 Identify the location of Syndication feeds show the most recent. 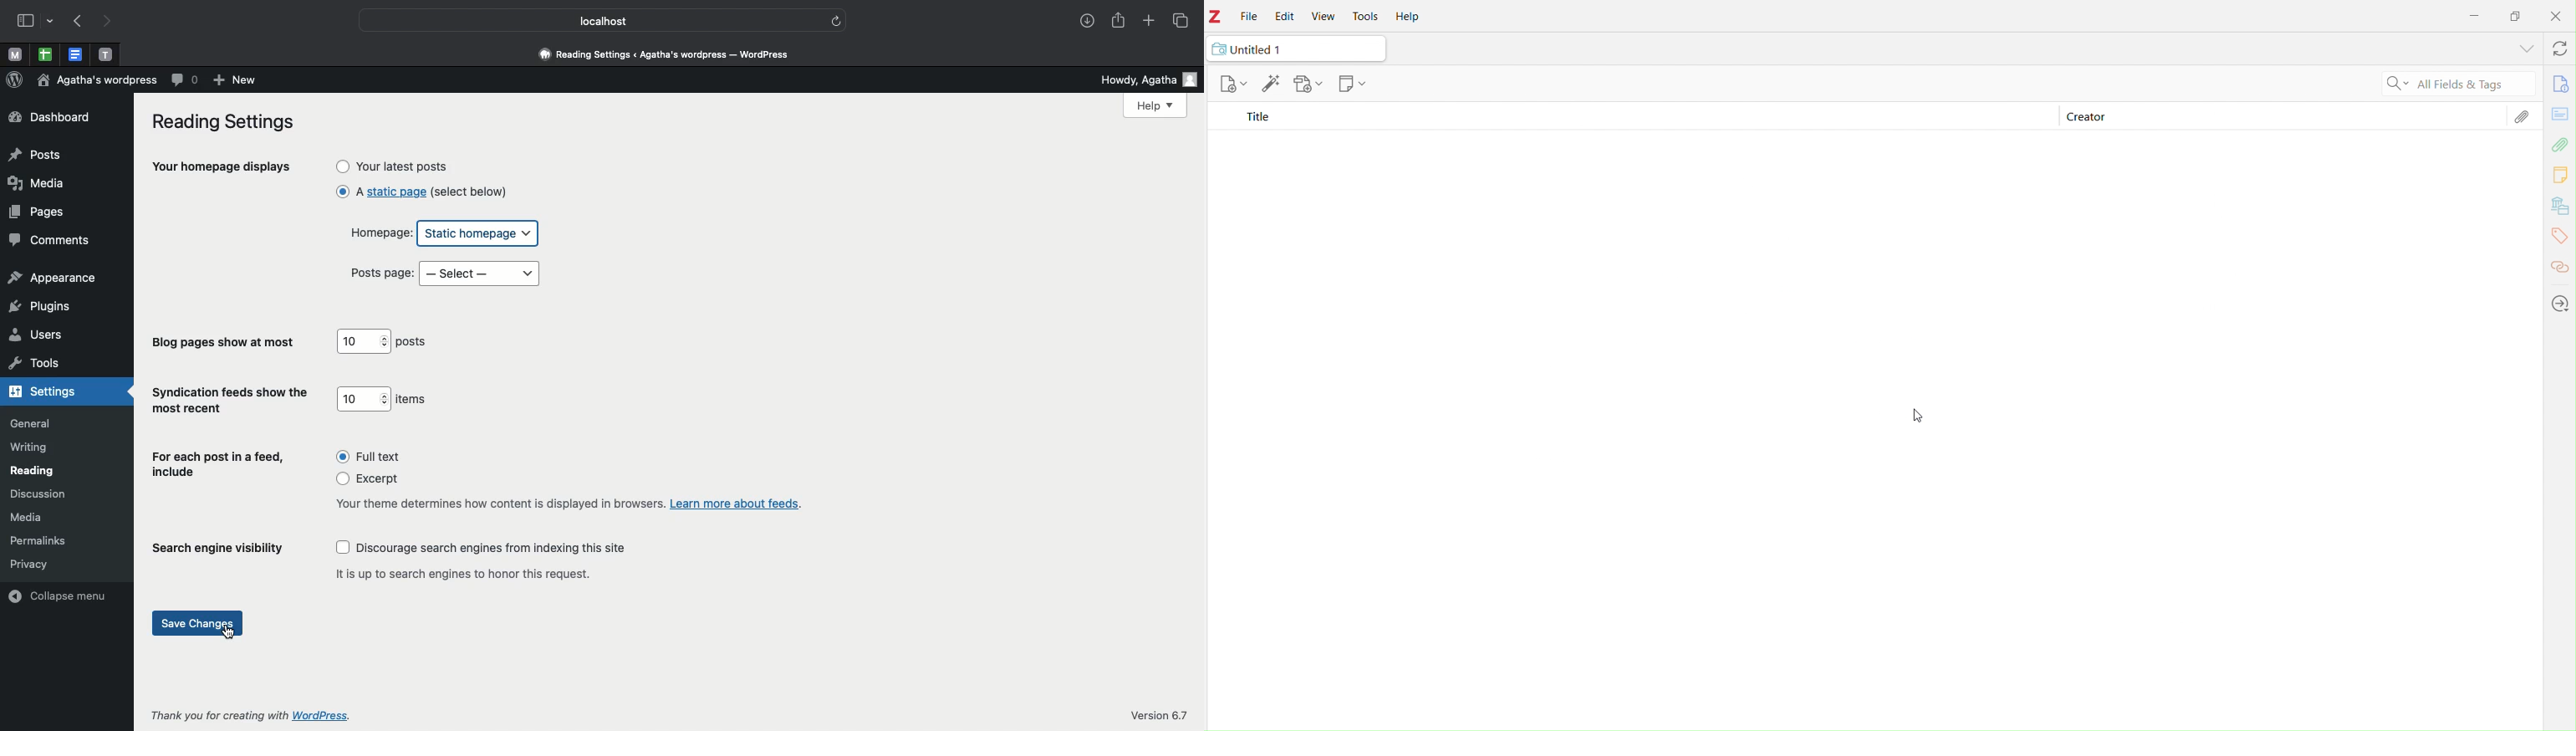
(231, 401).